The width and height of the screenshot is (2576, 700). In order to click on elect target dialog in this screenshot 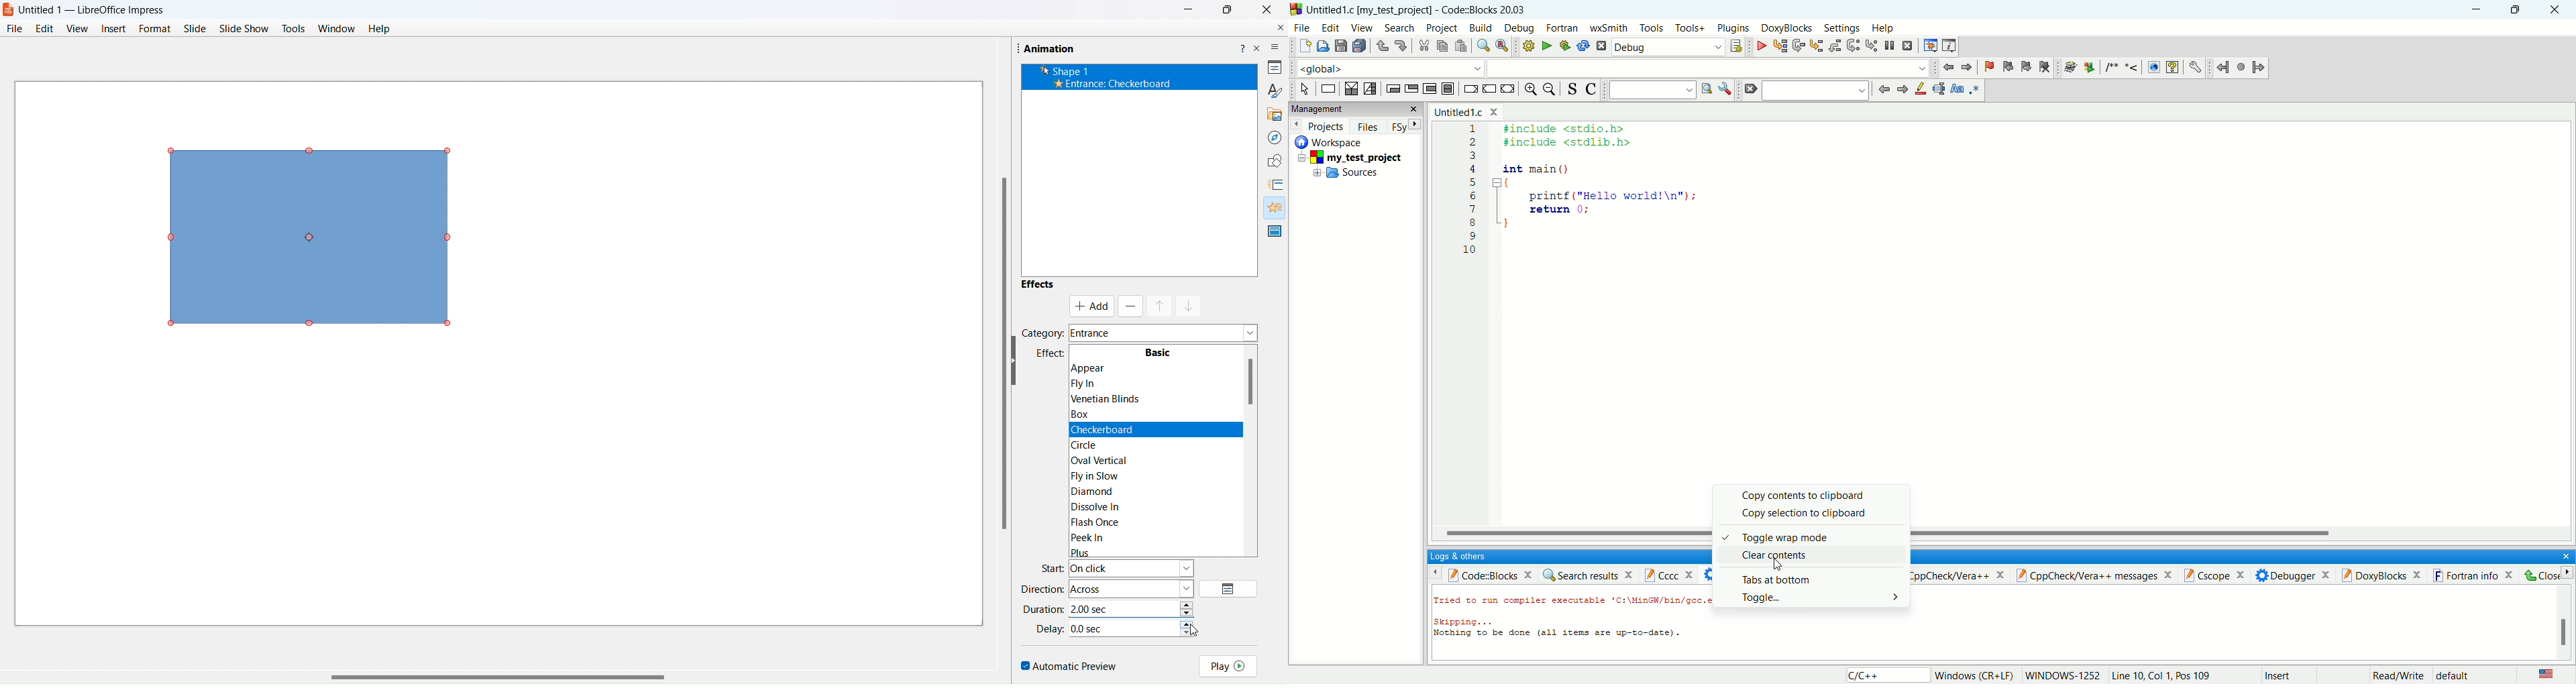, I will do `click(1735, 46)`.